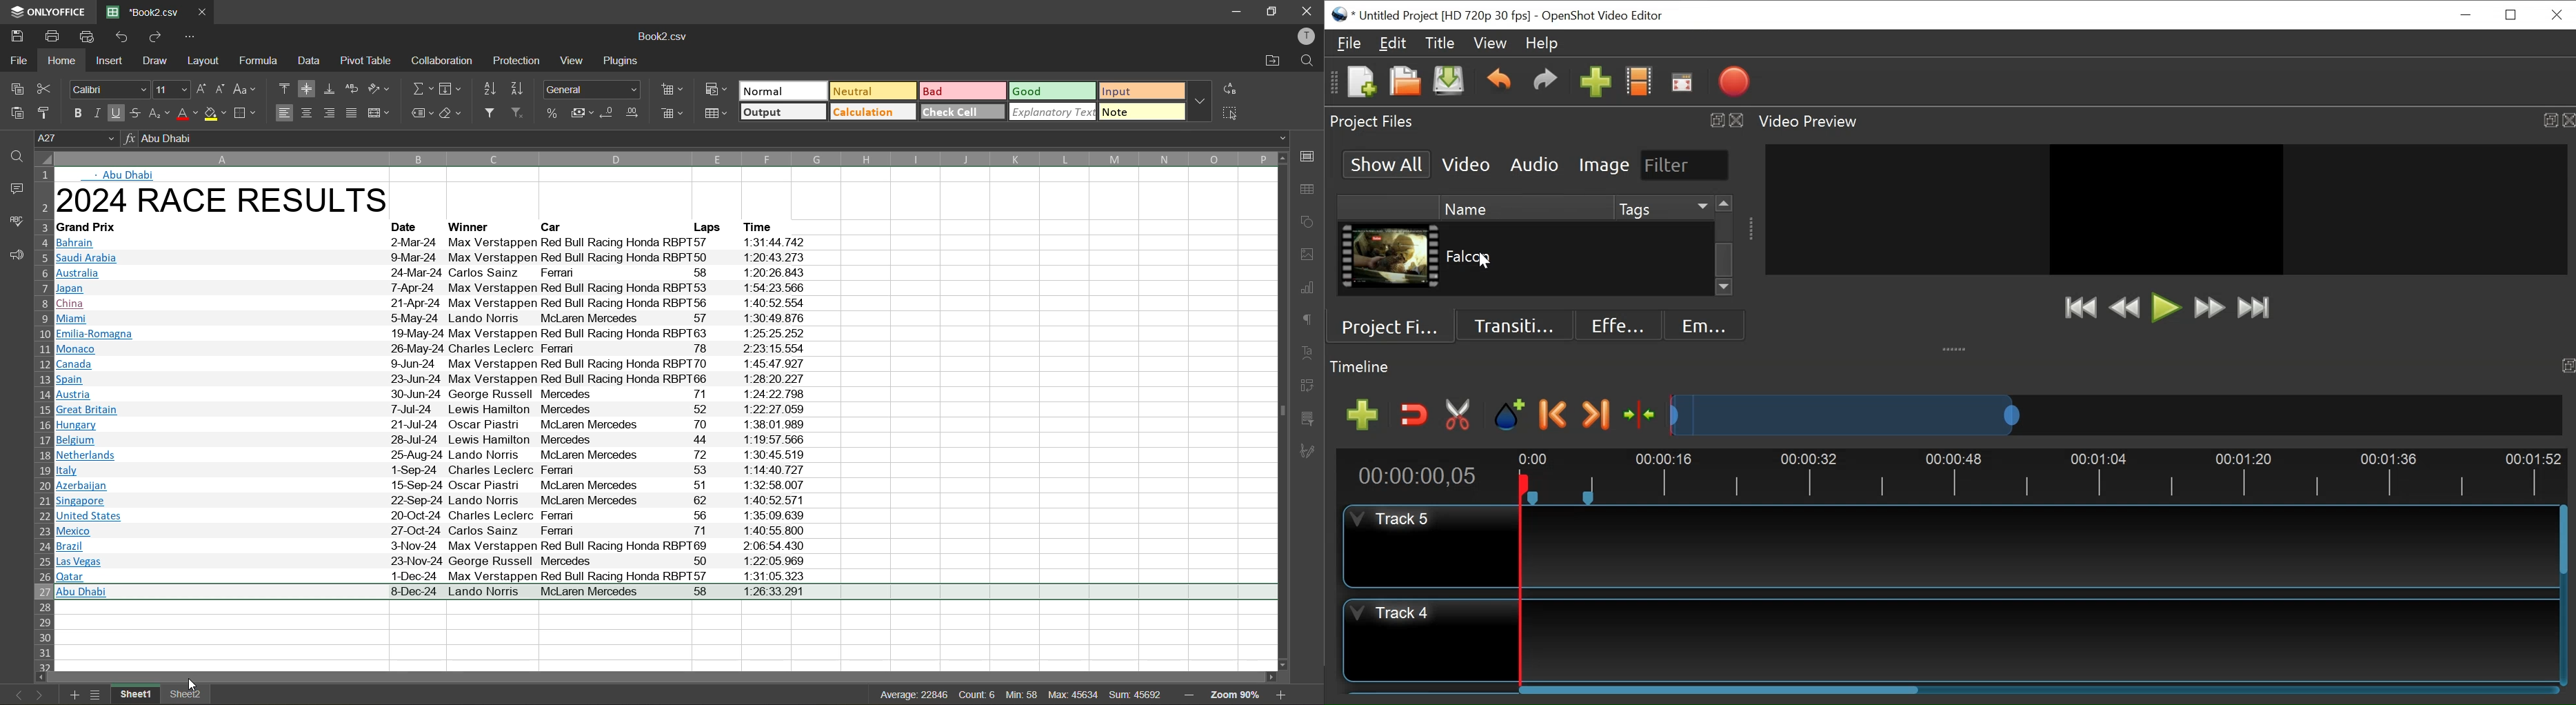  I want to click on data from row copied, so click(667, 593).